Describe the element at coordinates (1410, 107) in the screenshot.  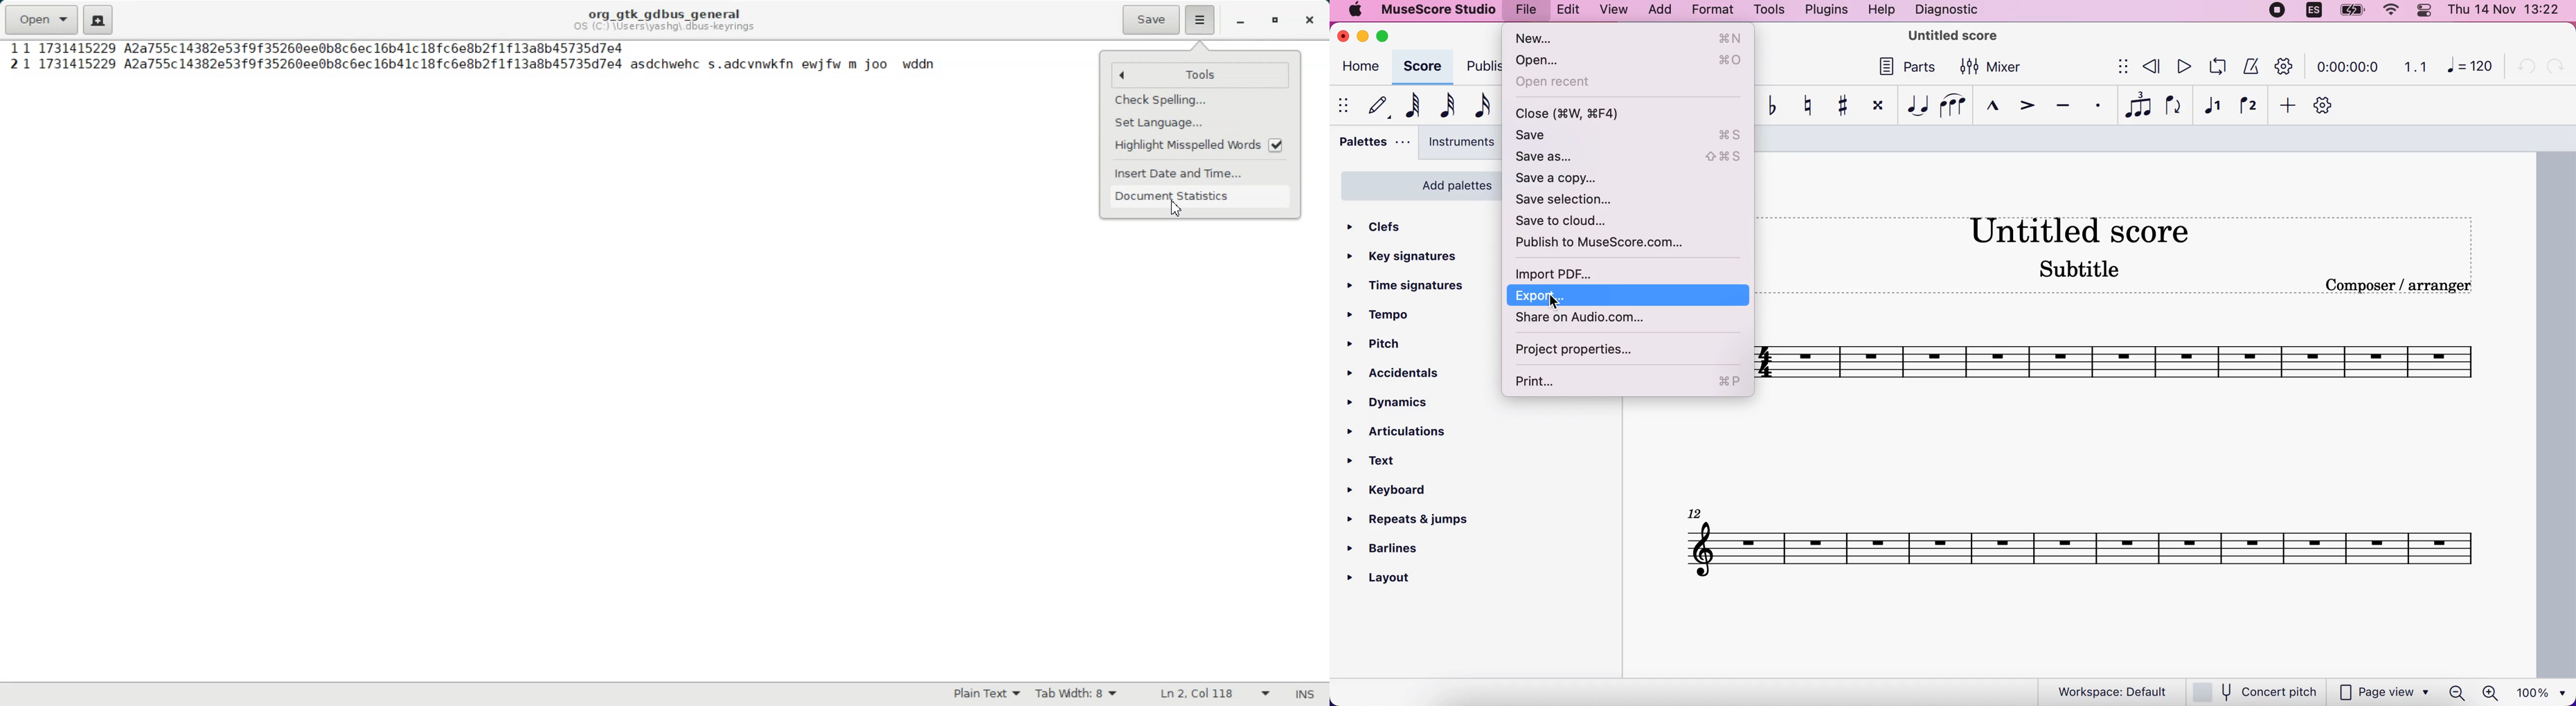
I see `64th note` at that location.